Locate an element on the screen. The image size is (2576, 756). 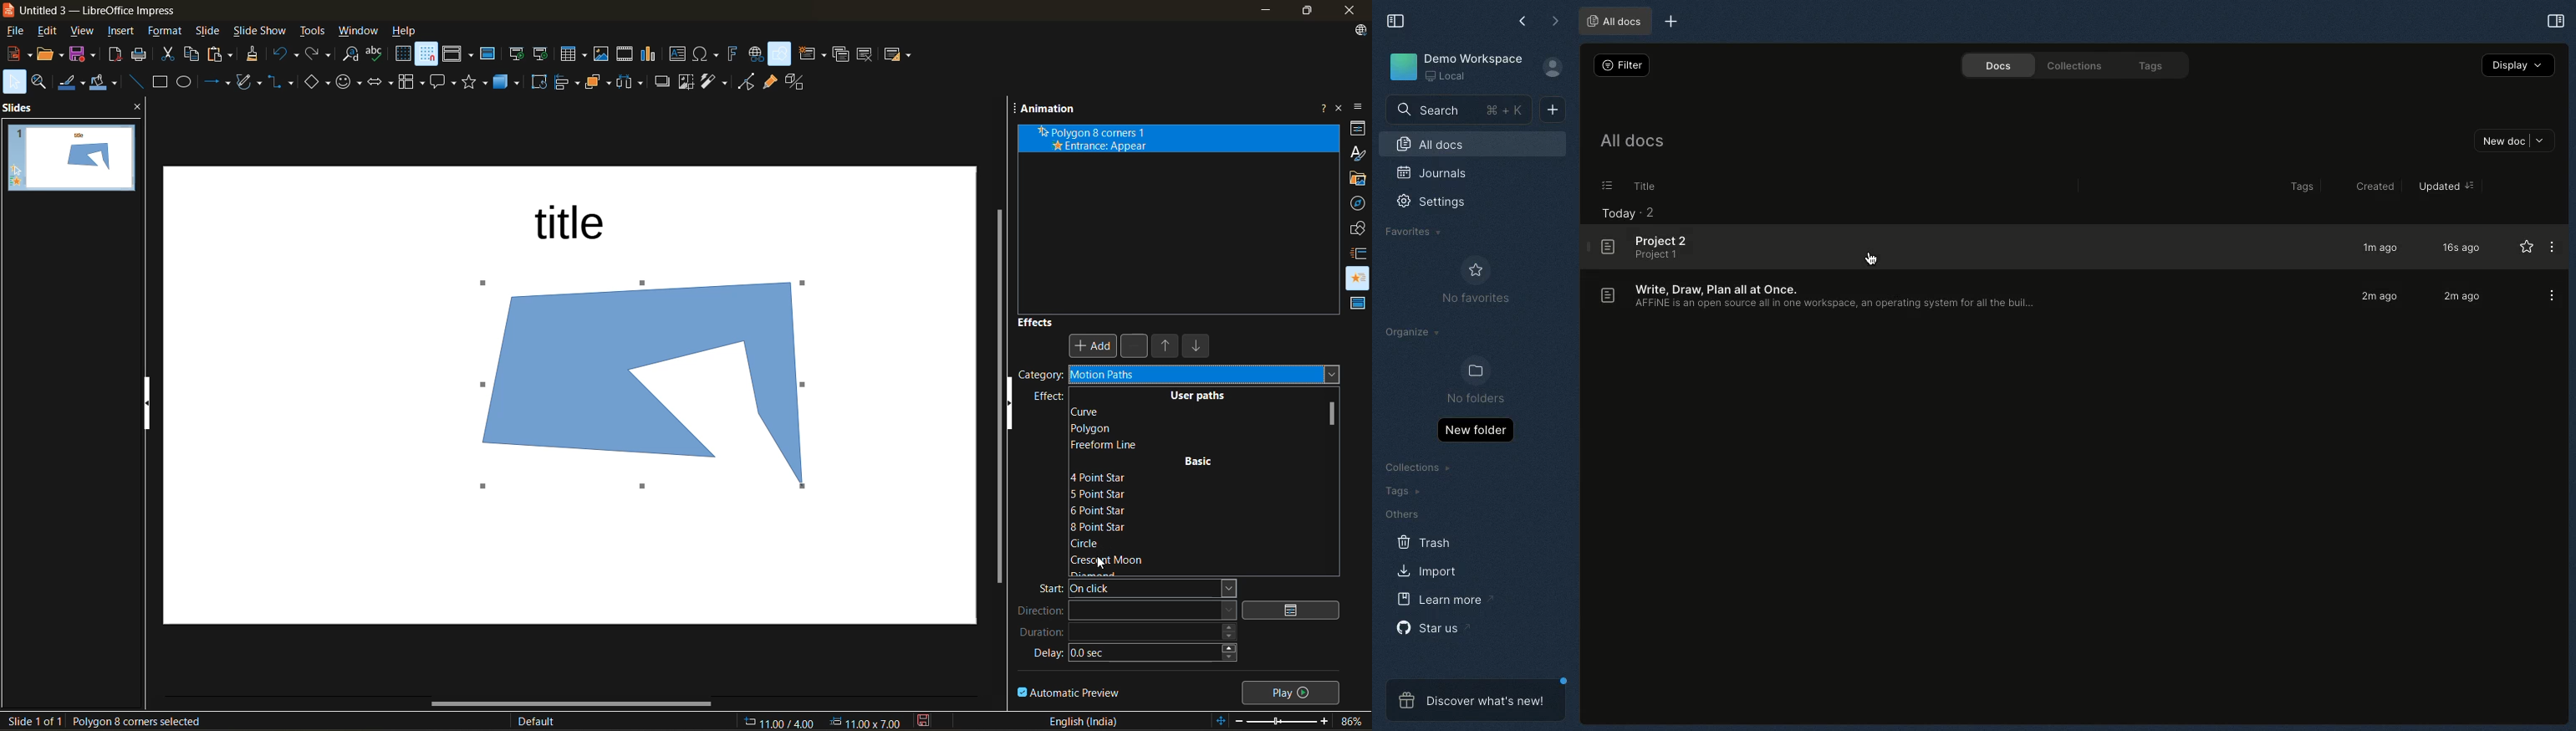
ellipse is located at coordinates (187, 82).